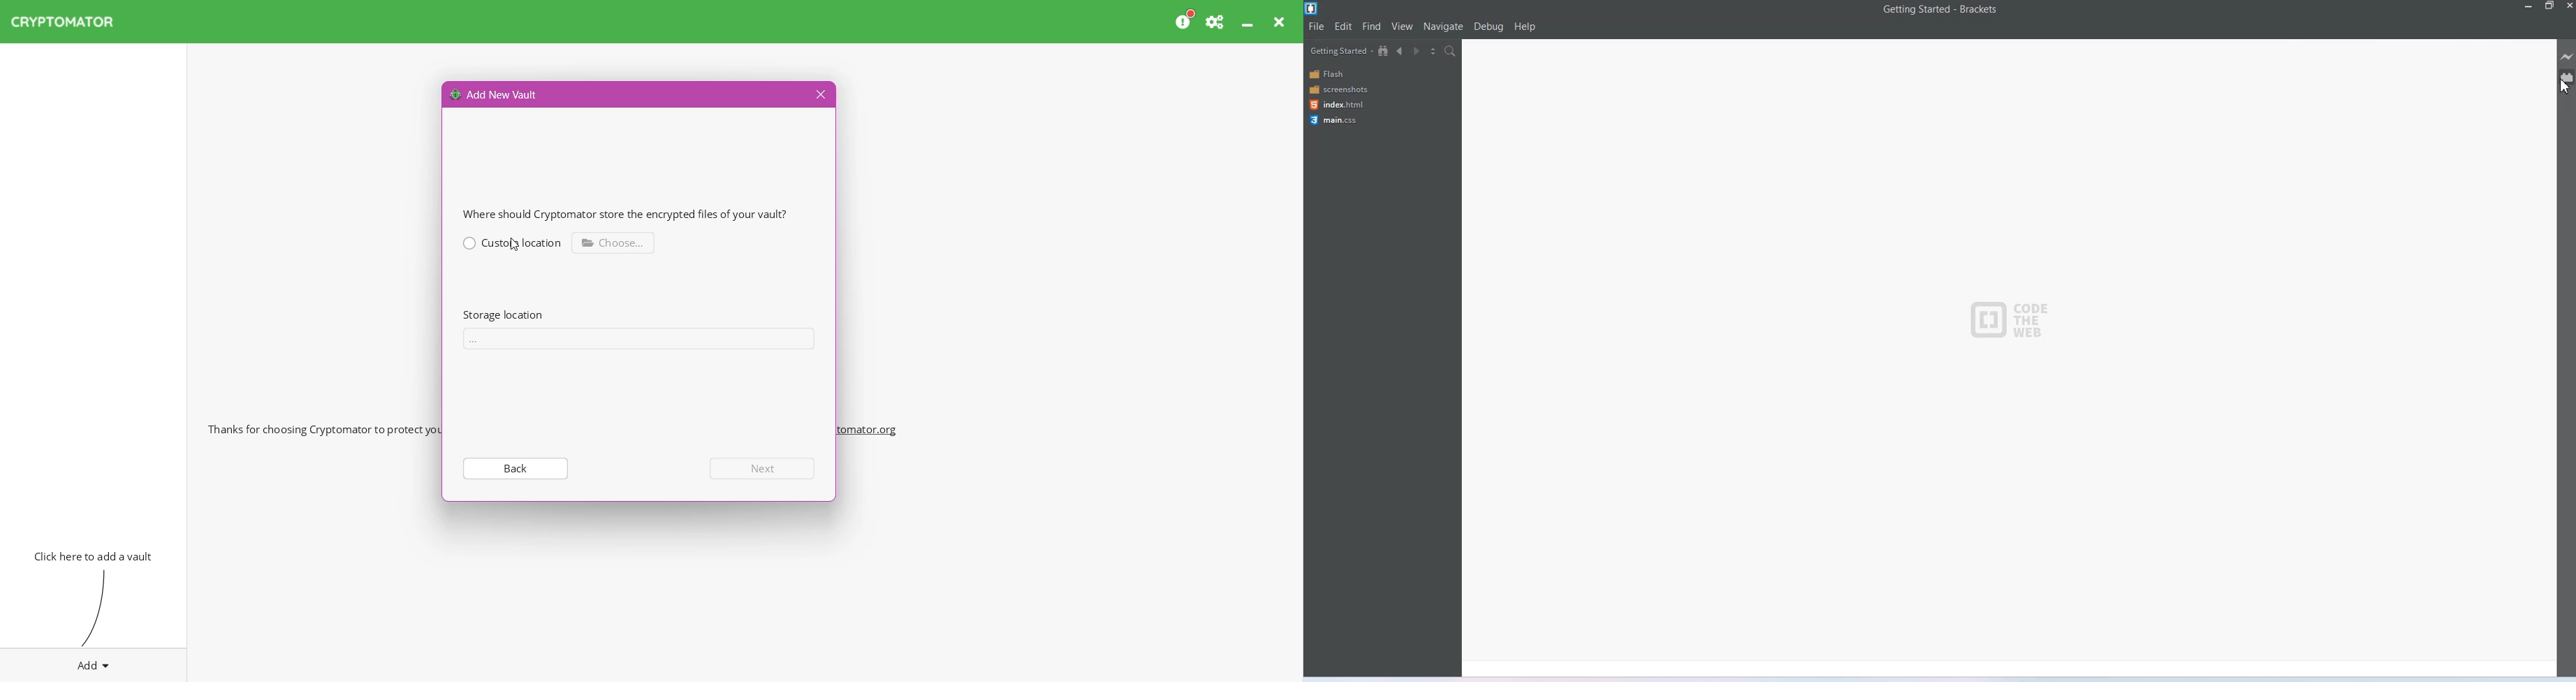 This screenshot has height=700, width=2576. I want to click on Screenshots, so click(1348, 90).